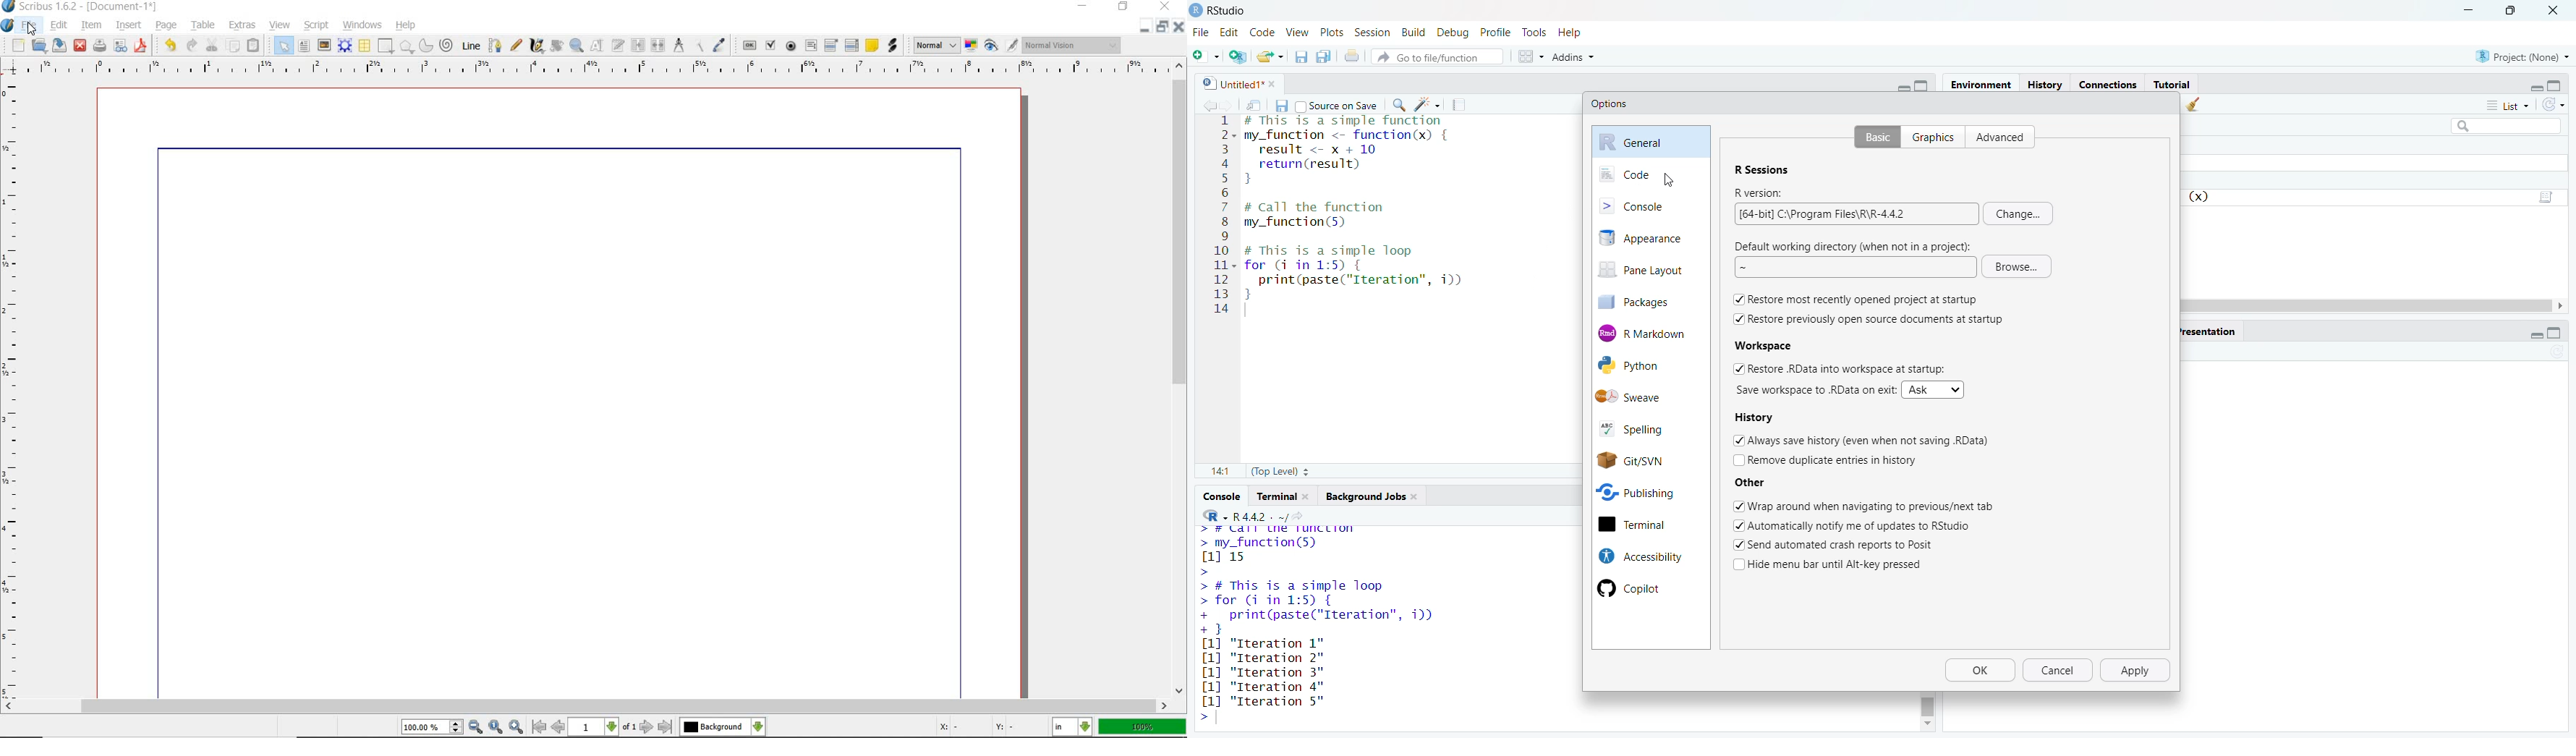  Describe the element at coordinates (2557, 9) in the screenshot. I see `close` at that location.